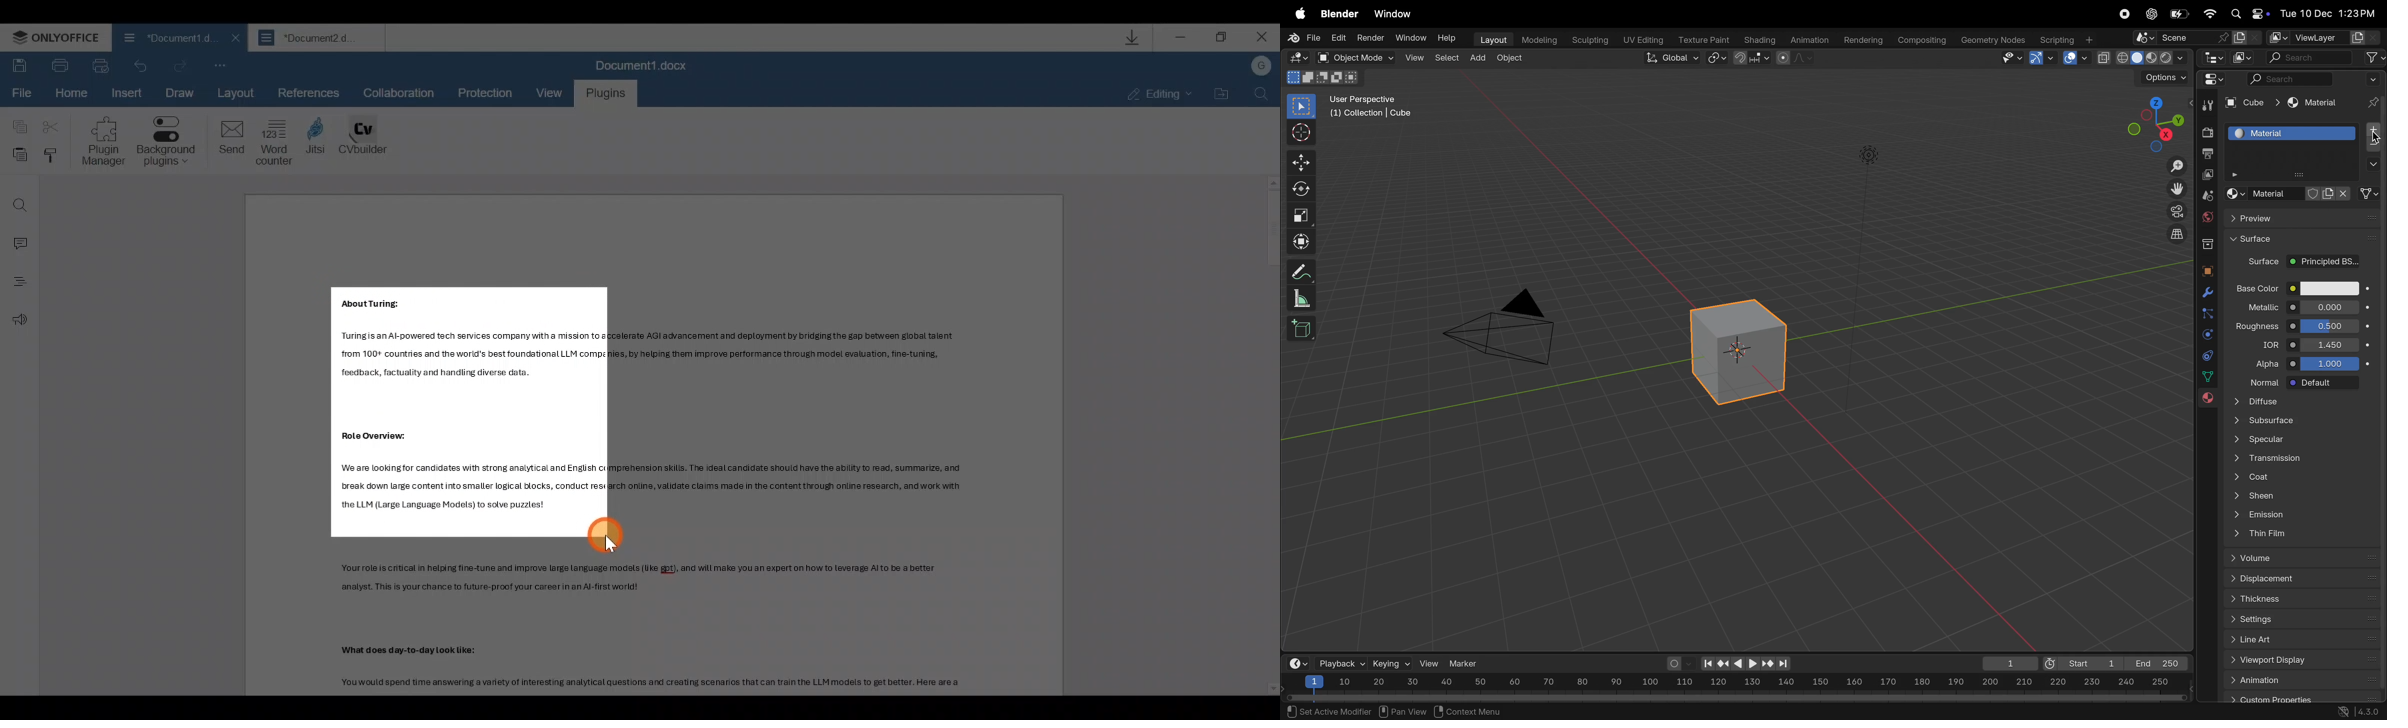 The image size is (2408, 728). What do you see at coordinates (18, 285) in the screenshot?
I see `Headings` at bounding box center [18, 285].